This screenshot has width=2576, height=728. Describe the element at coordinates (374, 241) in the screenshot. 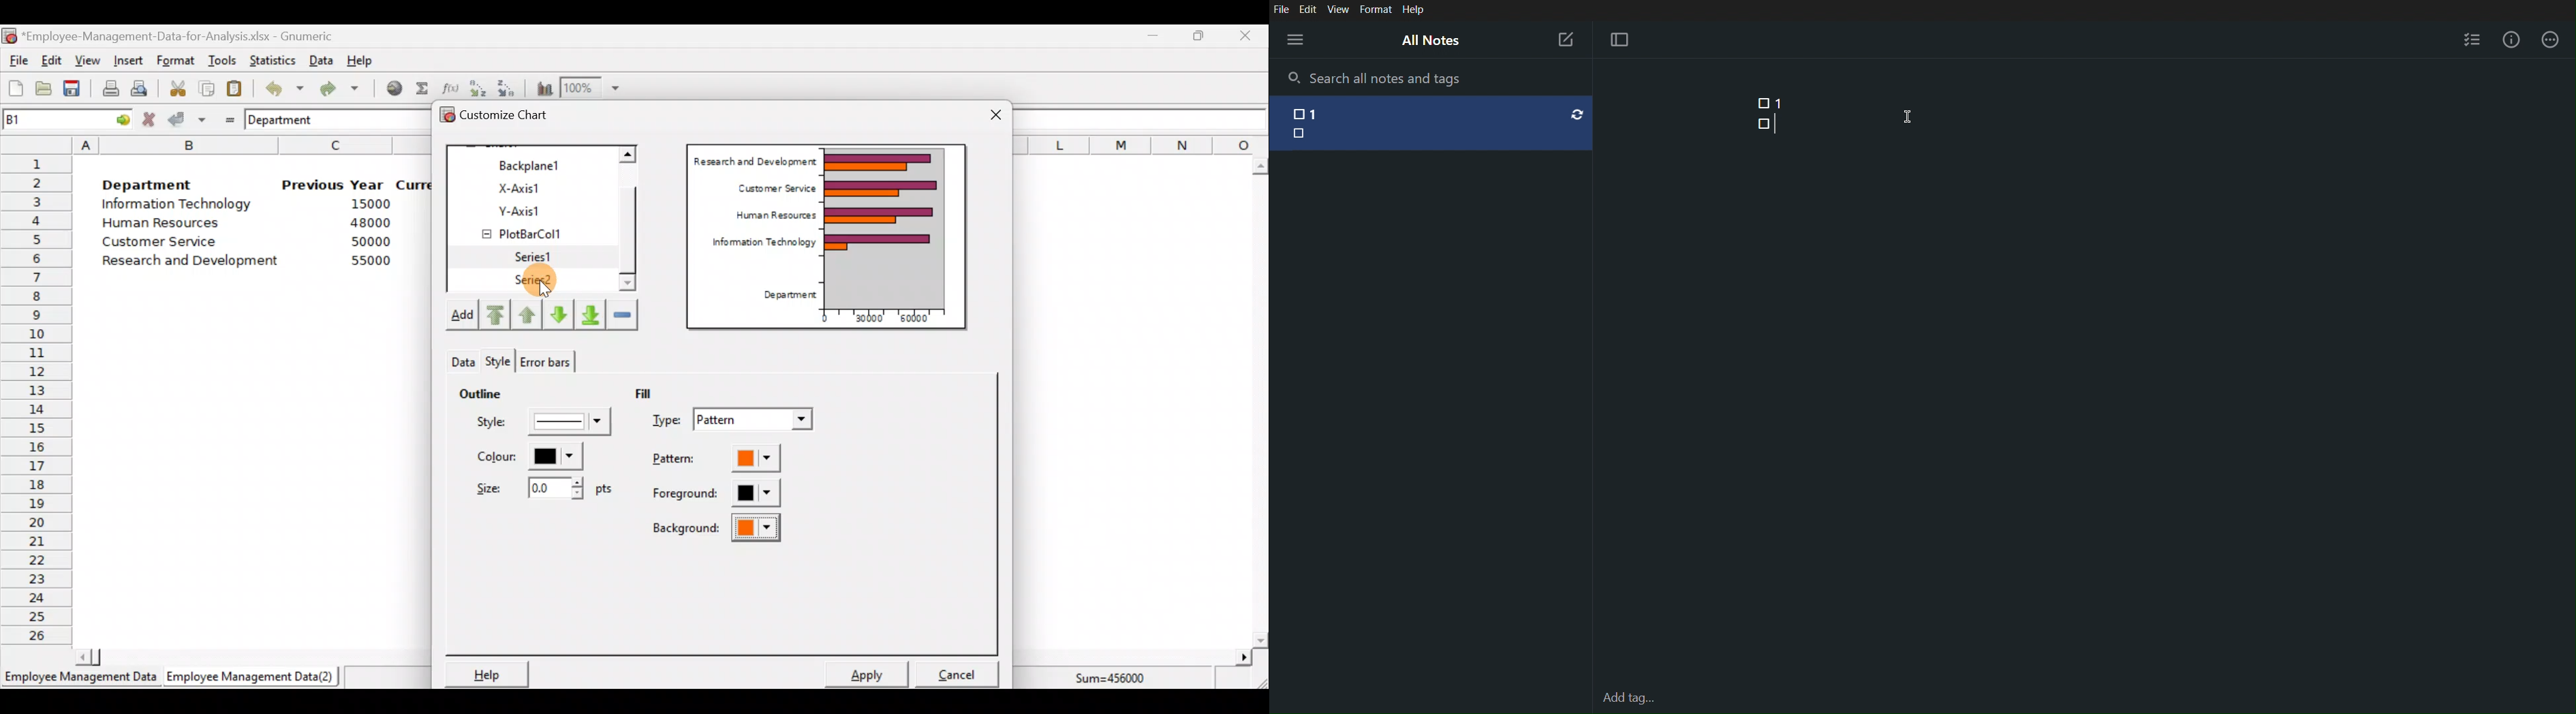

I see `50000` at that location.